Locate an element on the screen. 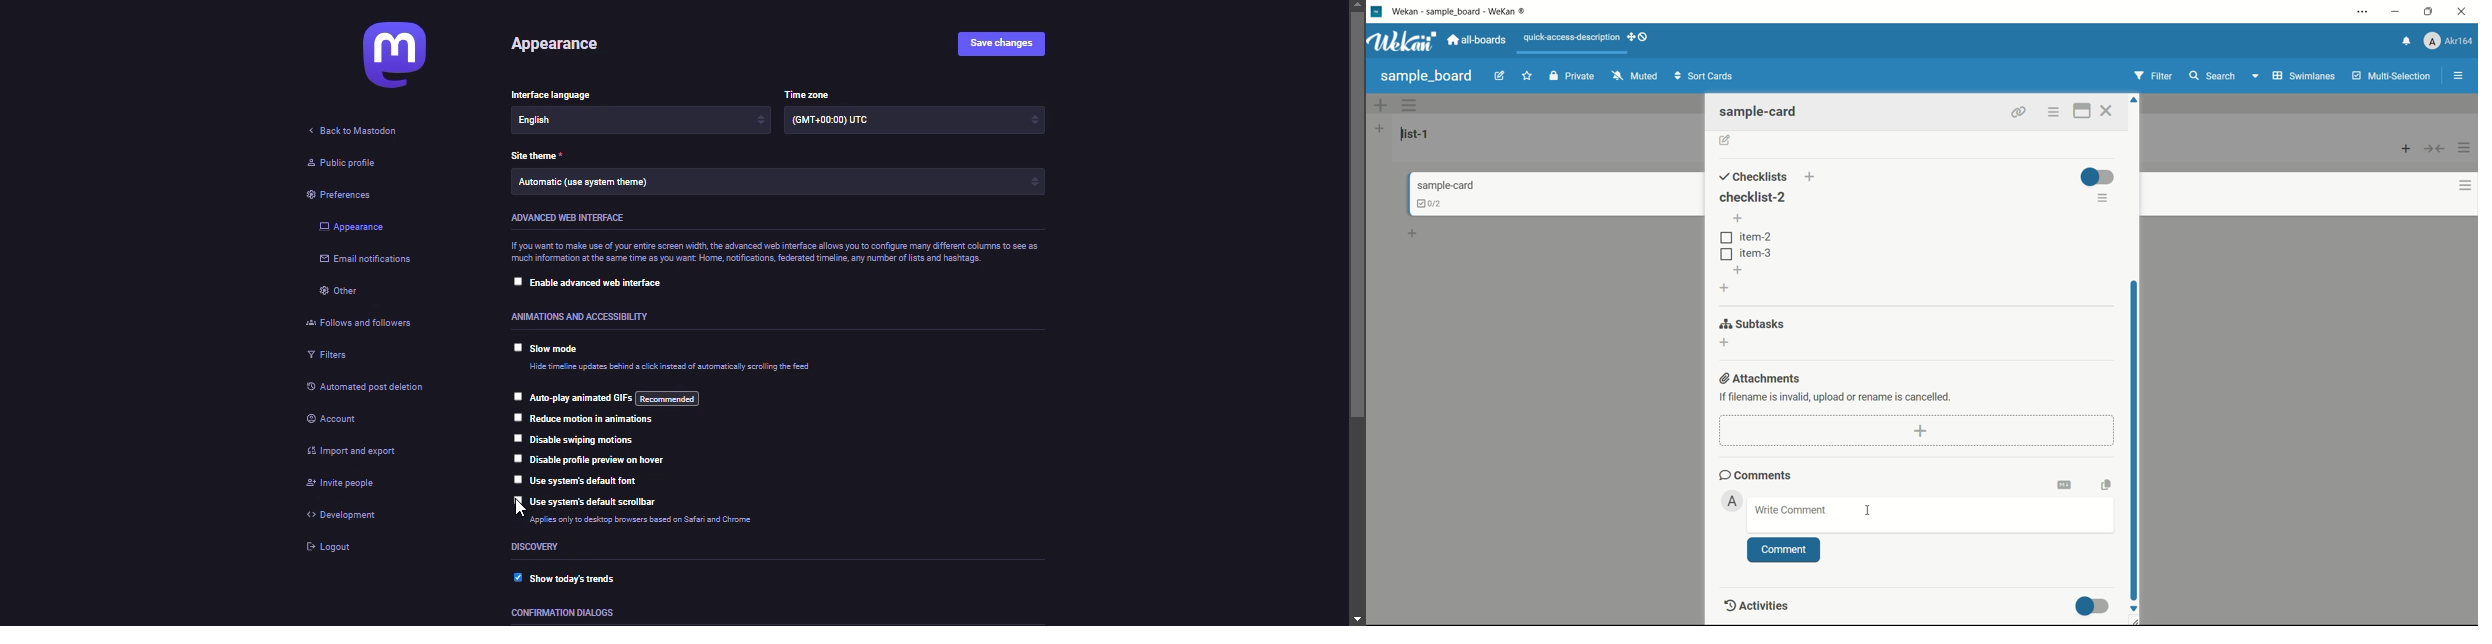  cursor is located at coordinates (518, 512).